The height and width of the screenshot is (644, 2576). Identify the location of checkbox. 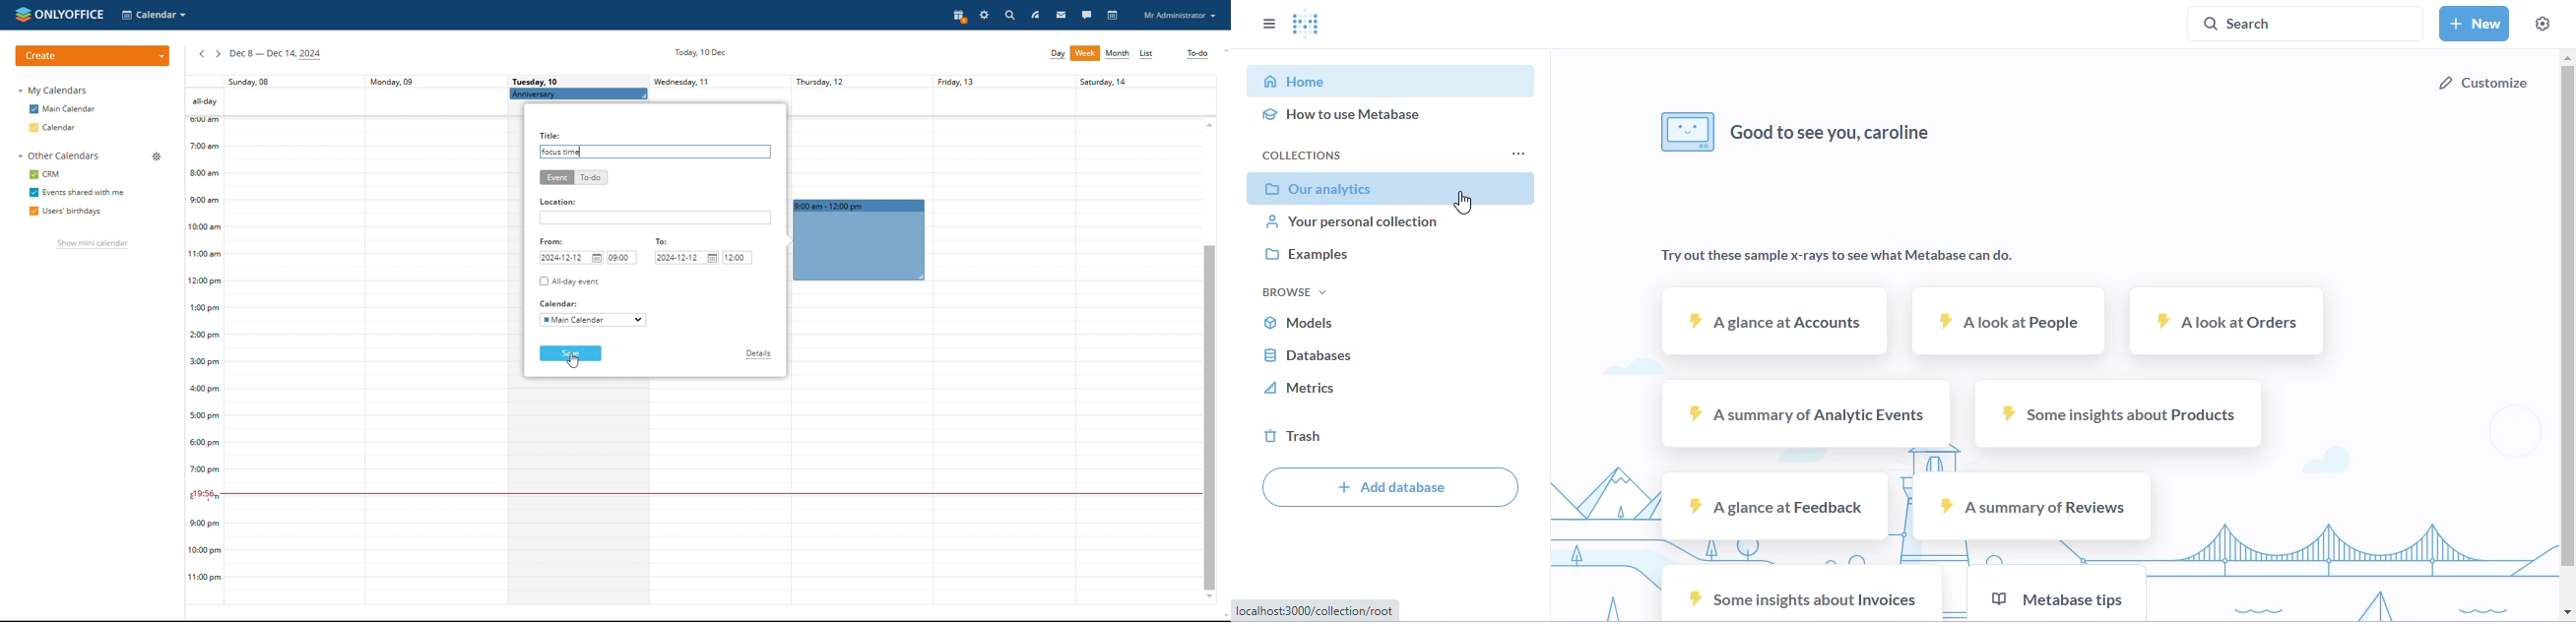
(33, 192).